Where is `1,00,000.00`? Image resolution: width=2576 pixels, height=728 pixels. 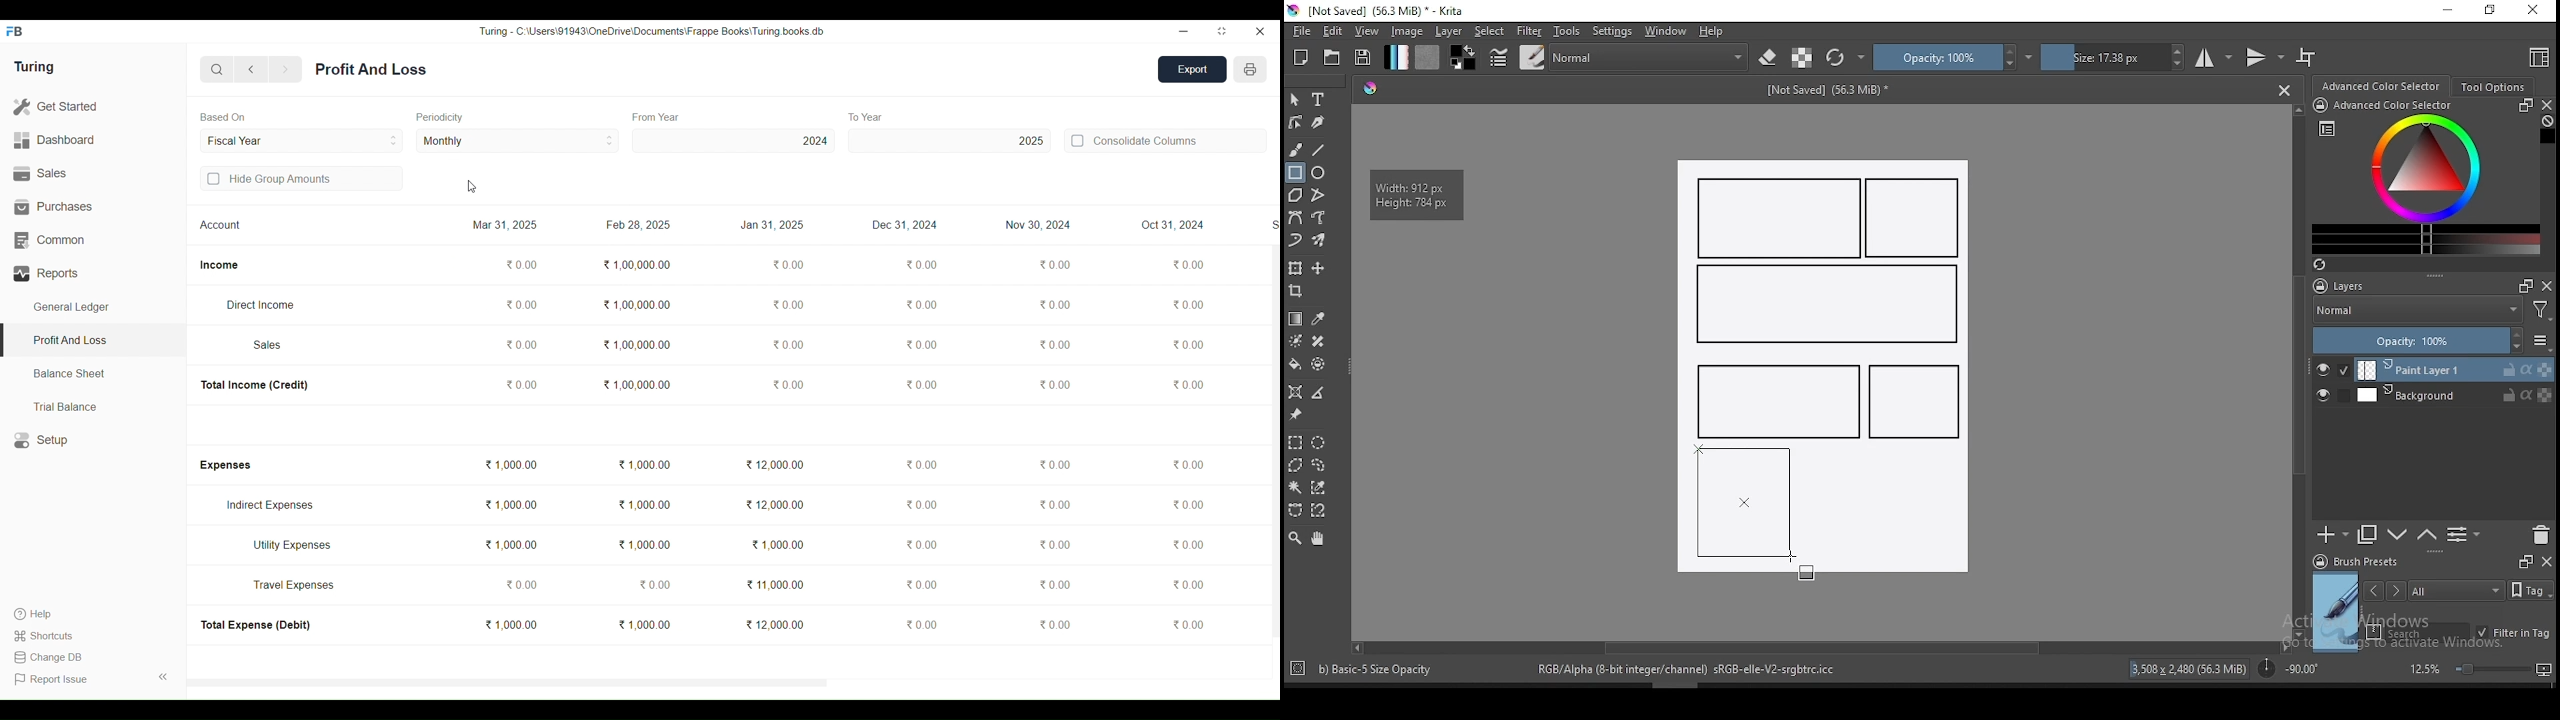
1,00,000.00 is located at coordinates (635, 304).